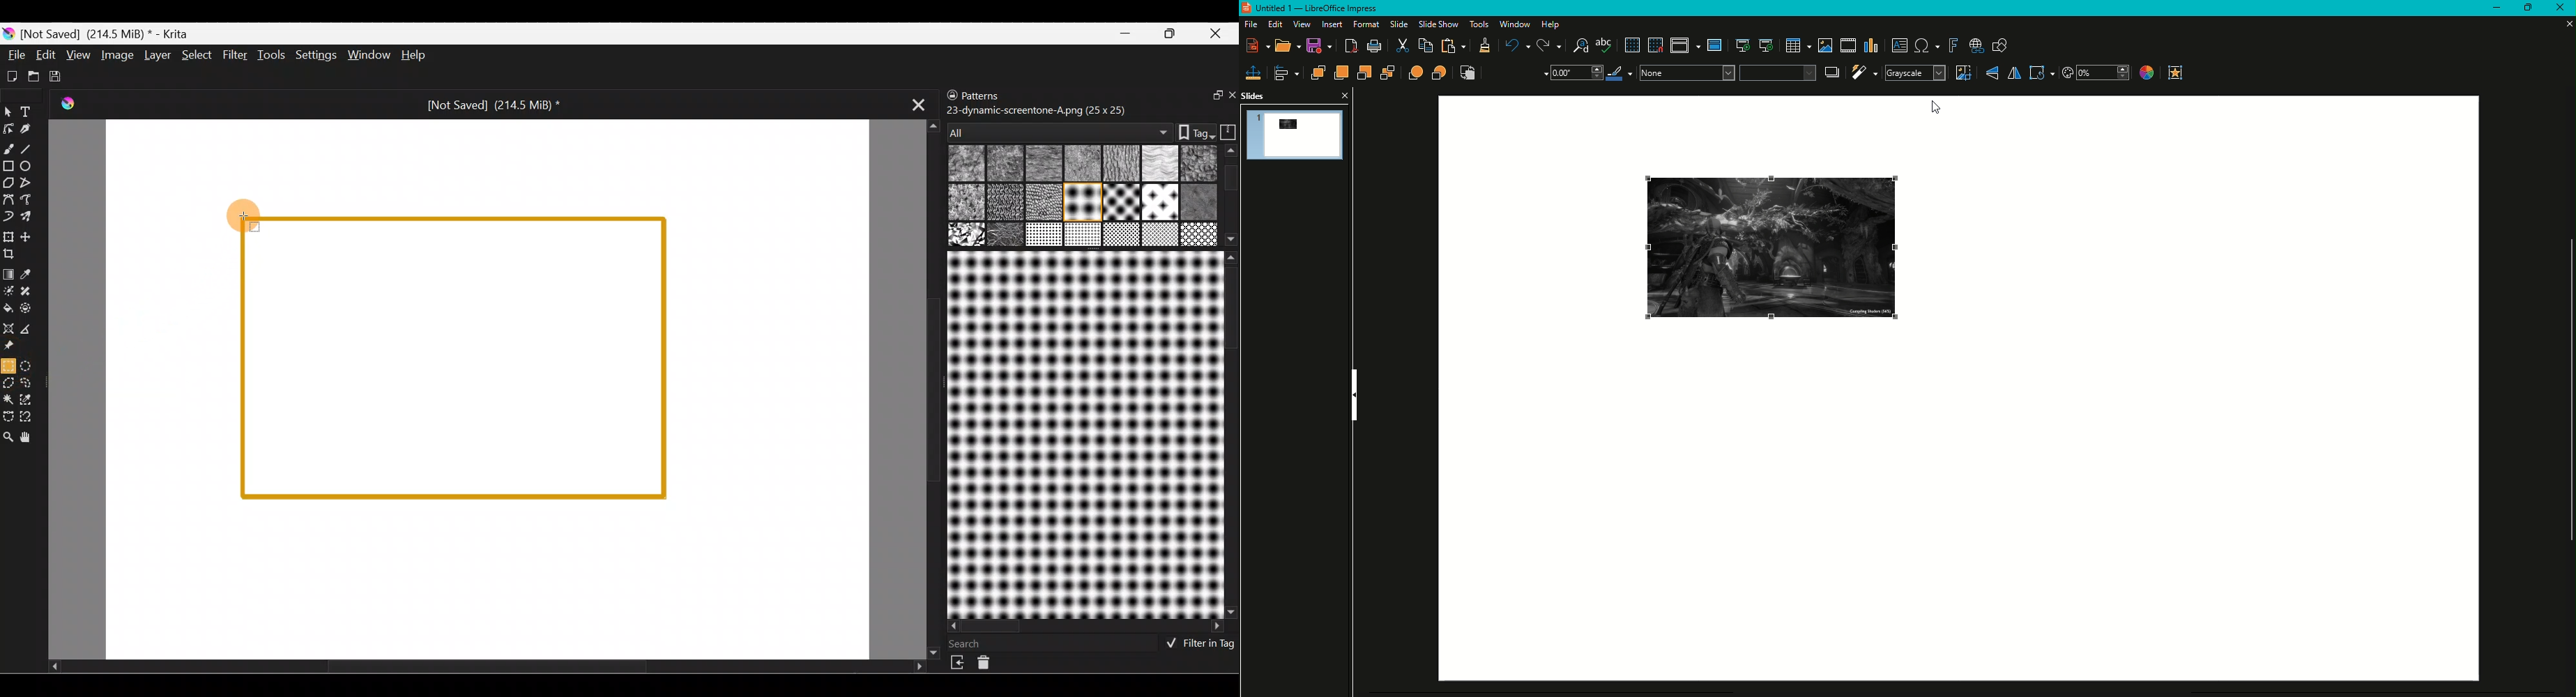 Image resolution: width=2576 pixels, height=700 pixels. Describe the element at coordinates (1900, 45) in the screenshot. I see `Text Box` at that location.